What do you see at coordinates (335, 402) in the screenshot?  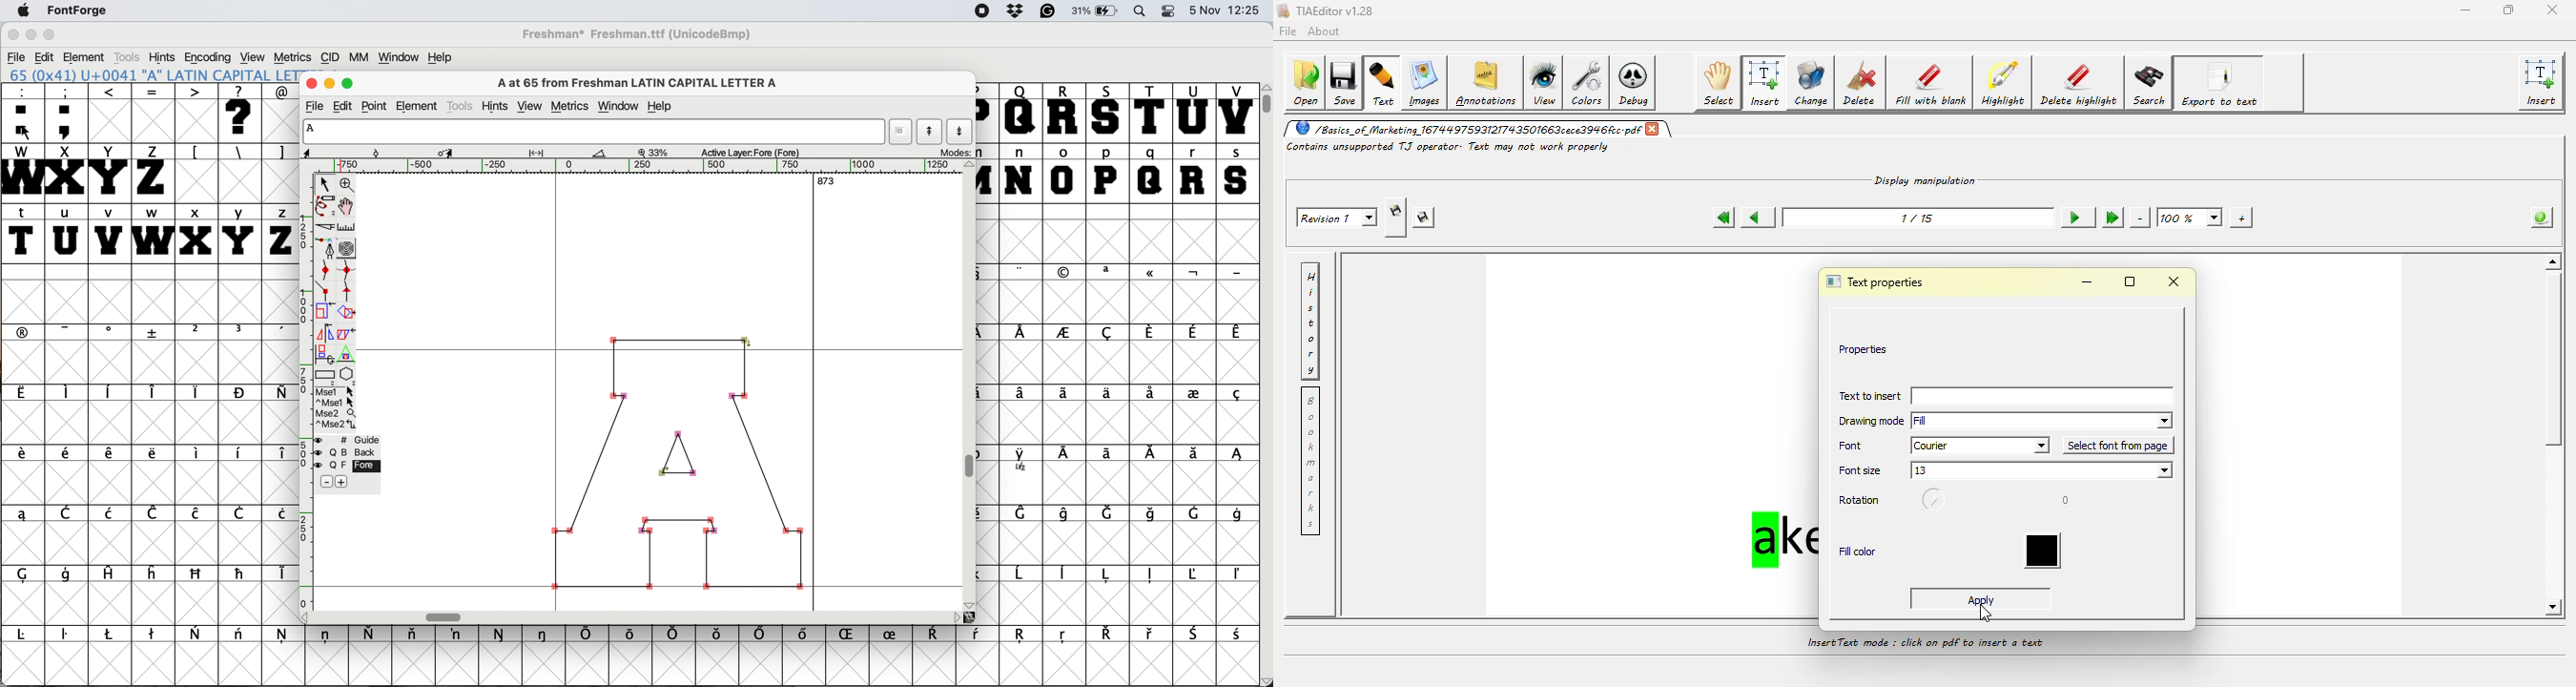 I see `^Mse` at bounding box center [335, 402].